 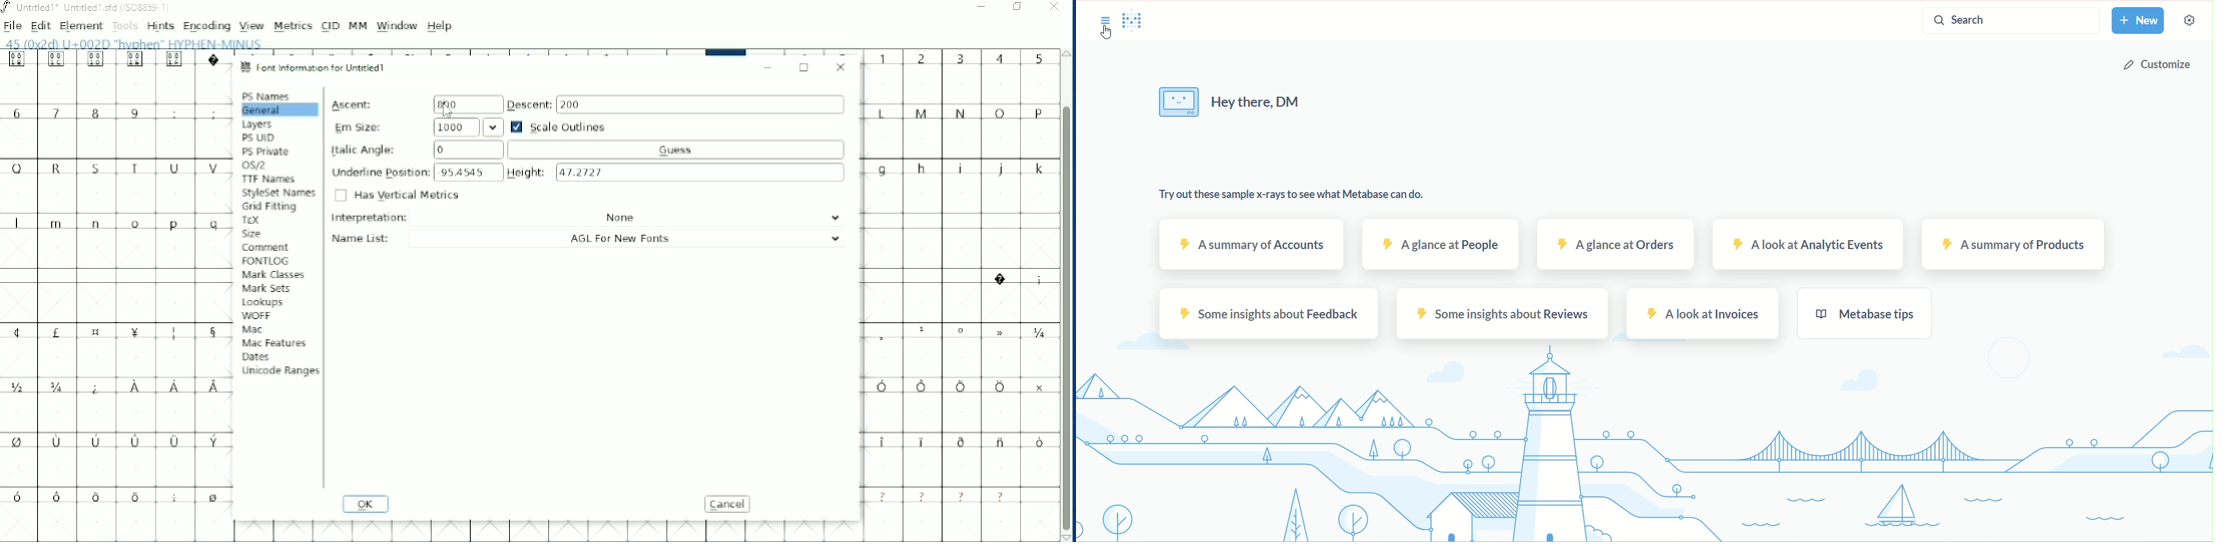 What do you see at coordinates (259, 138) in the screenshot?
I see `PS UID` at bounding box center [259, 138].